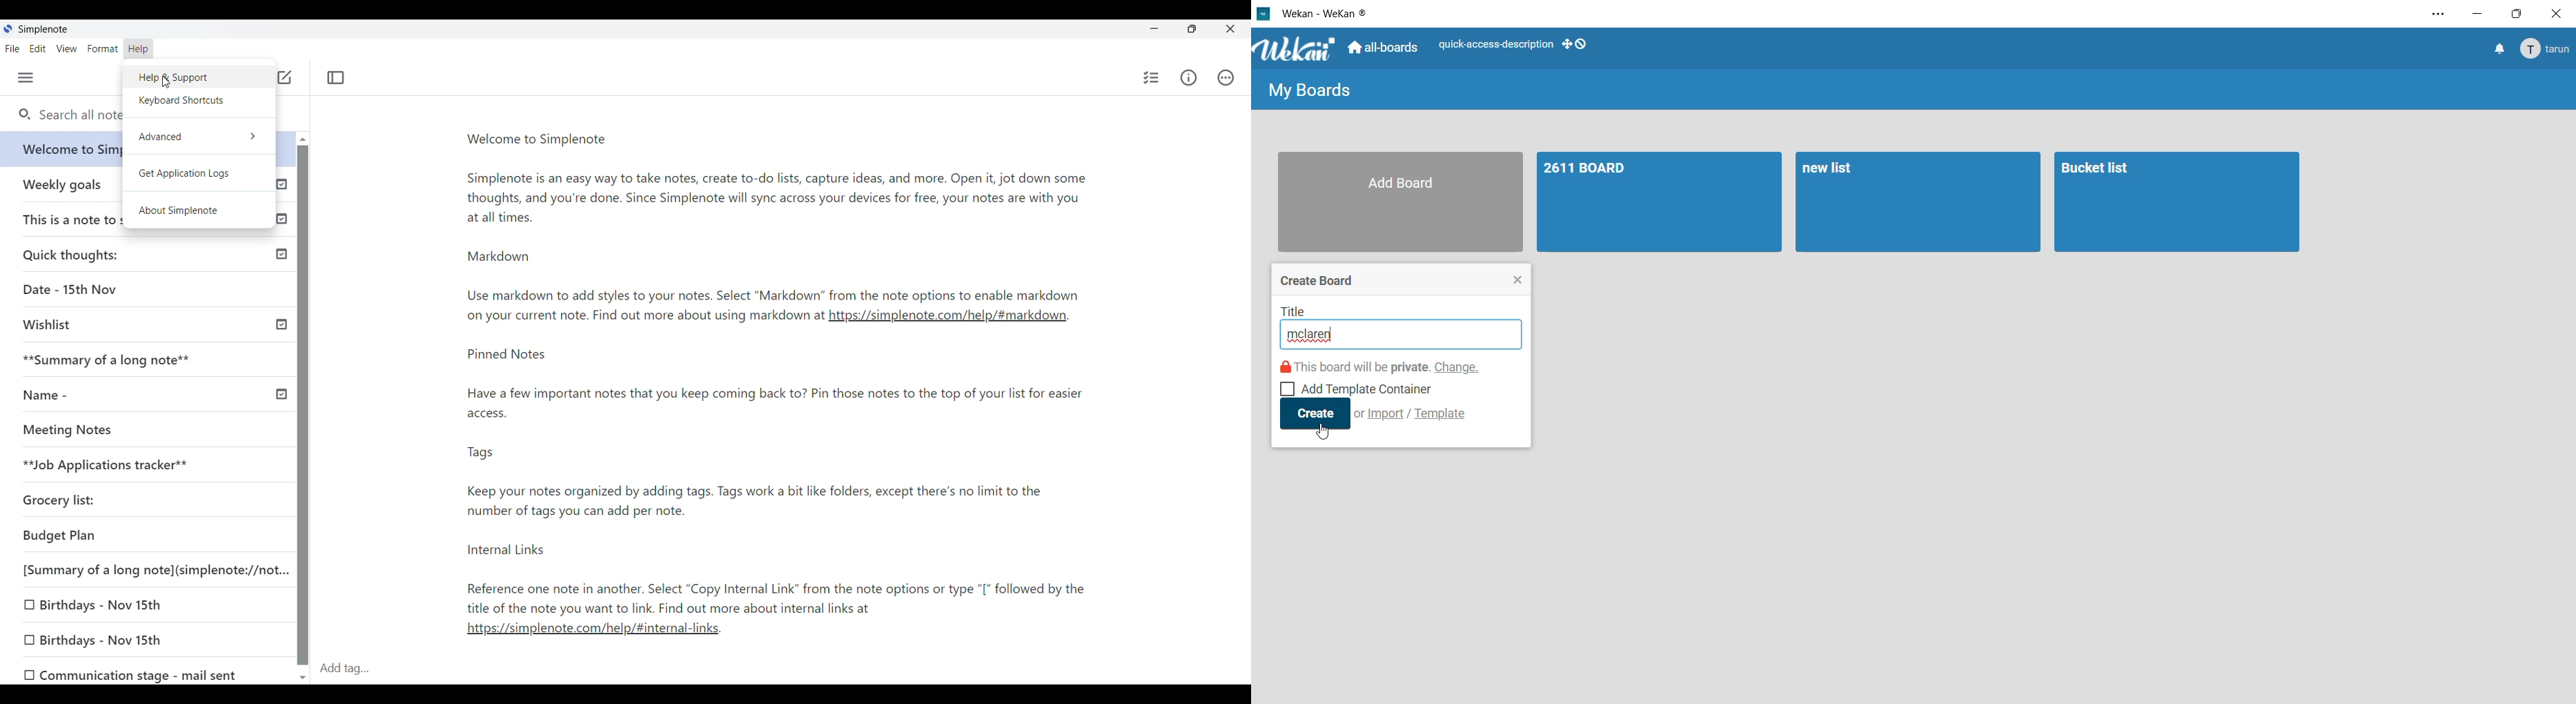 The width and height of the screenshot is (2576, 728). What do you see at coordinates (1375, 367) in the screenshot?
I see `this board will be private` at bounding box center [1375, 367].